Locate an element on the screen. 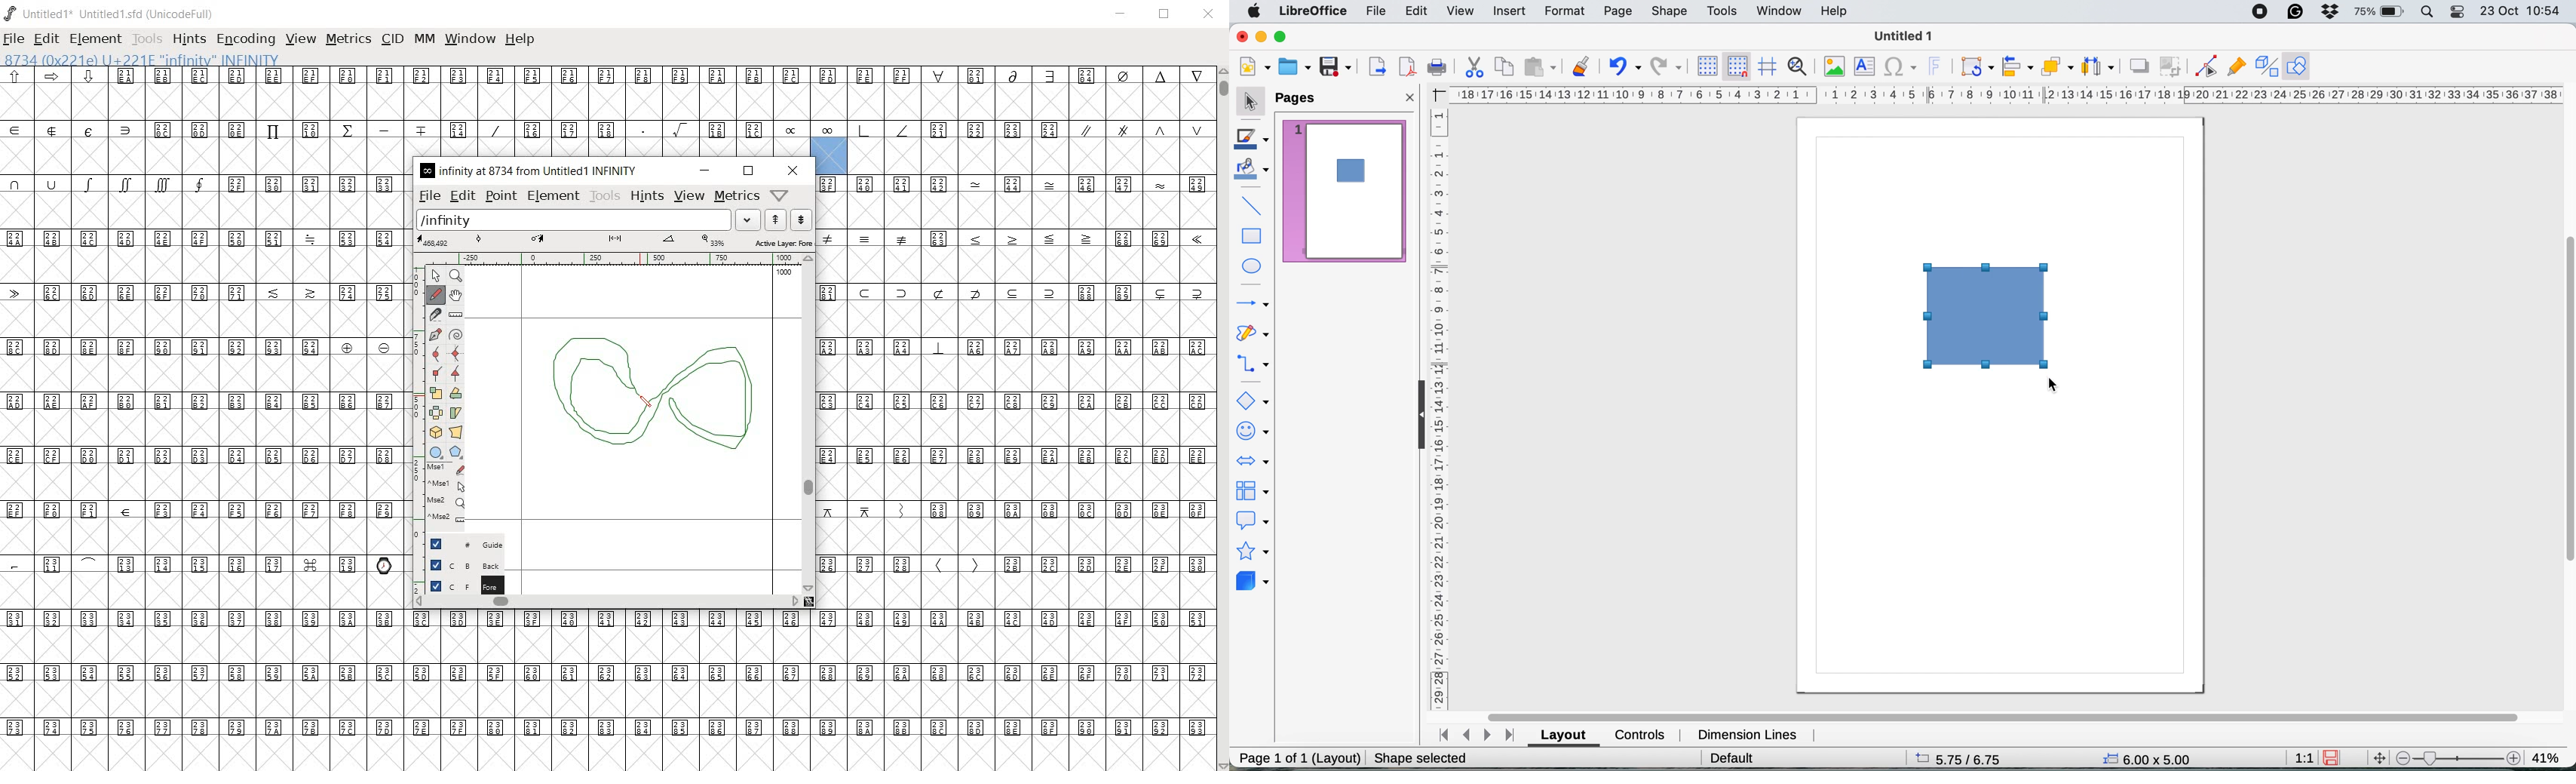  restore down is located at coordinates (748, 171).